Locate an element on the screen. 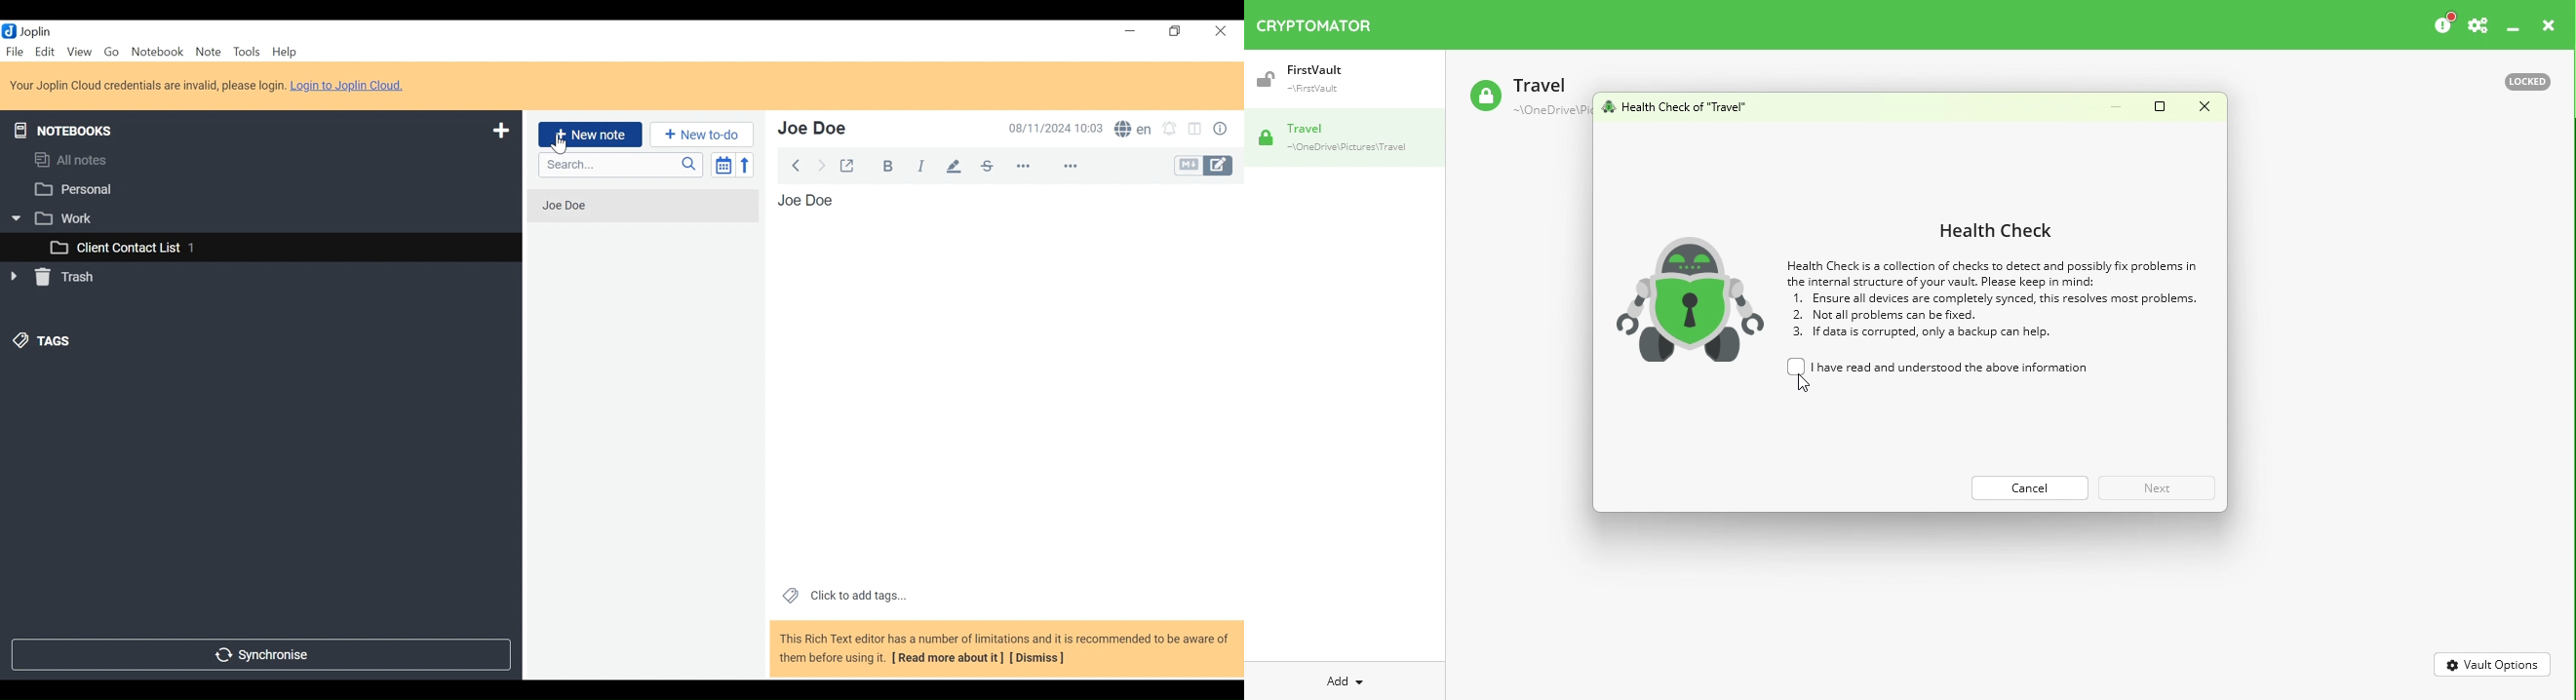  Italics is located at coordinates (921, 166).